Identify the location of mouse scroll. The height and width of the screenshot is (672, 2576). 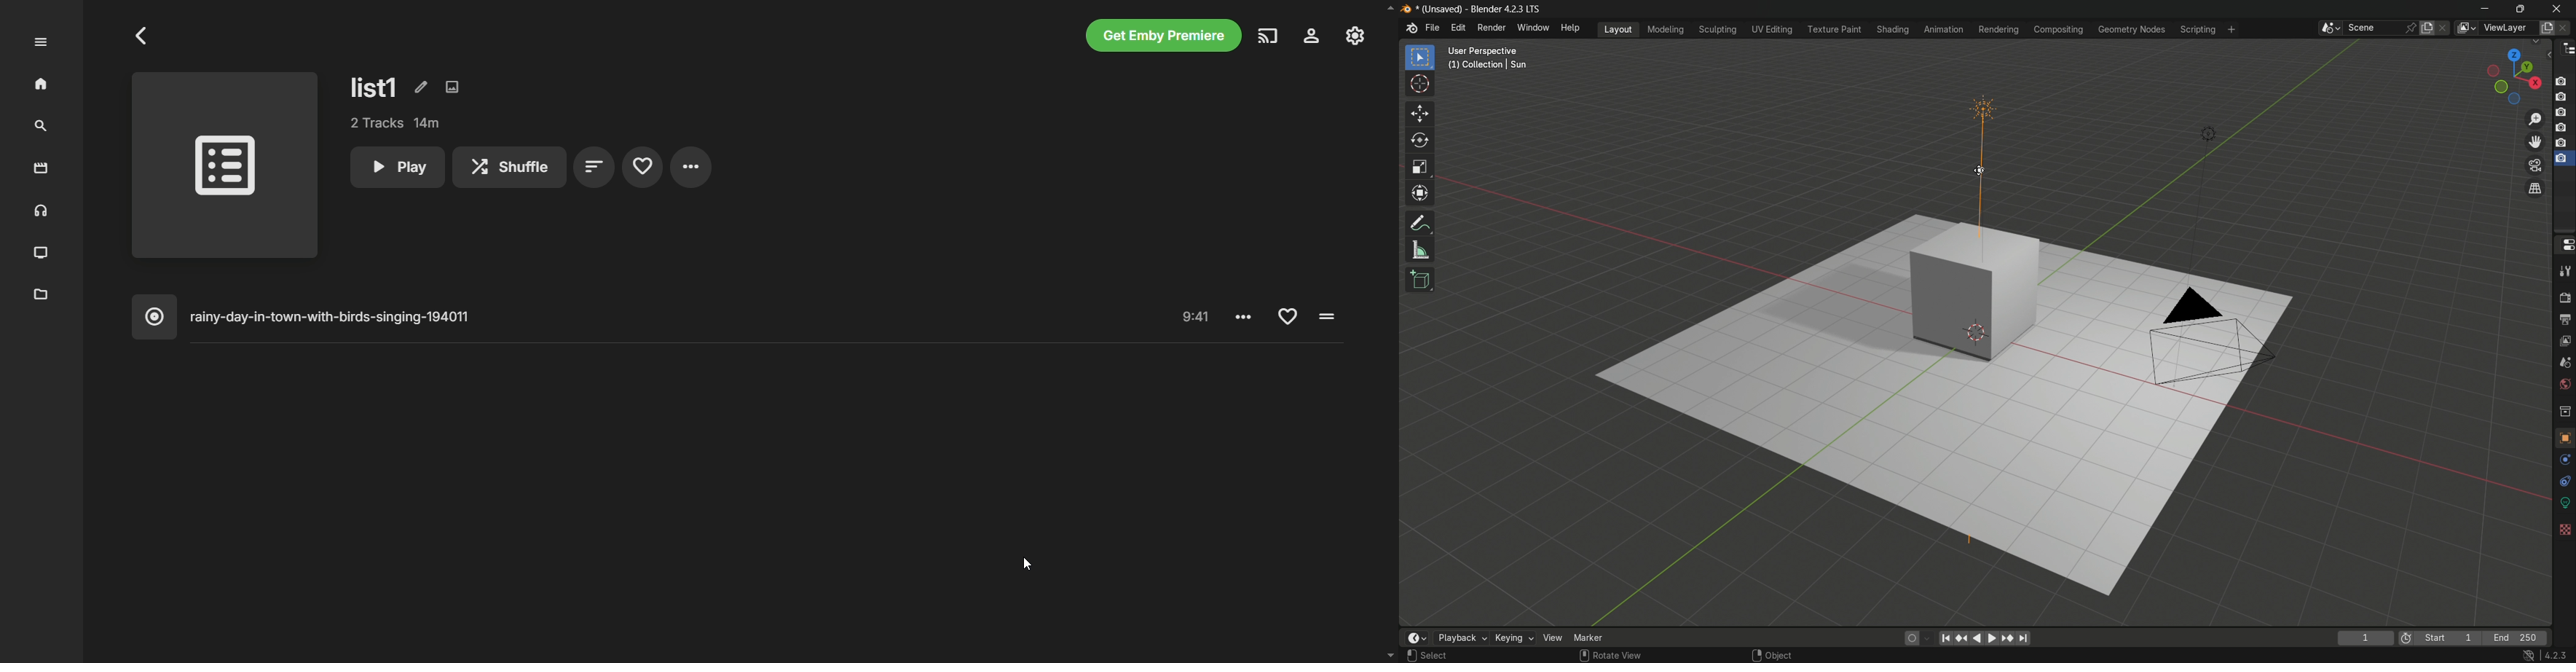
(1582, 655).